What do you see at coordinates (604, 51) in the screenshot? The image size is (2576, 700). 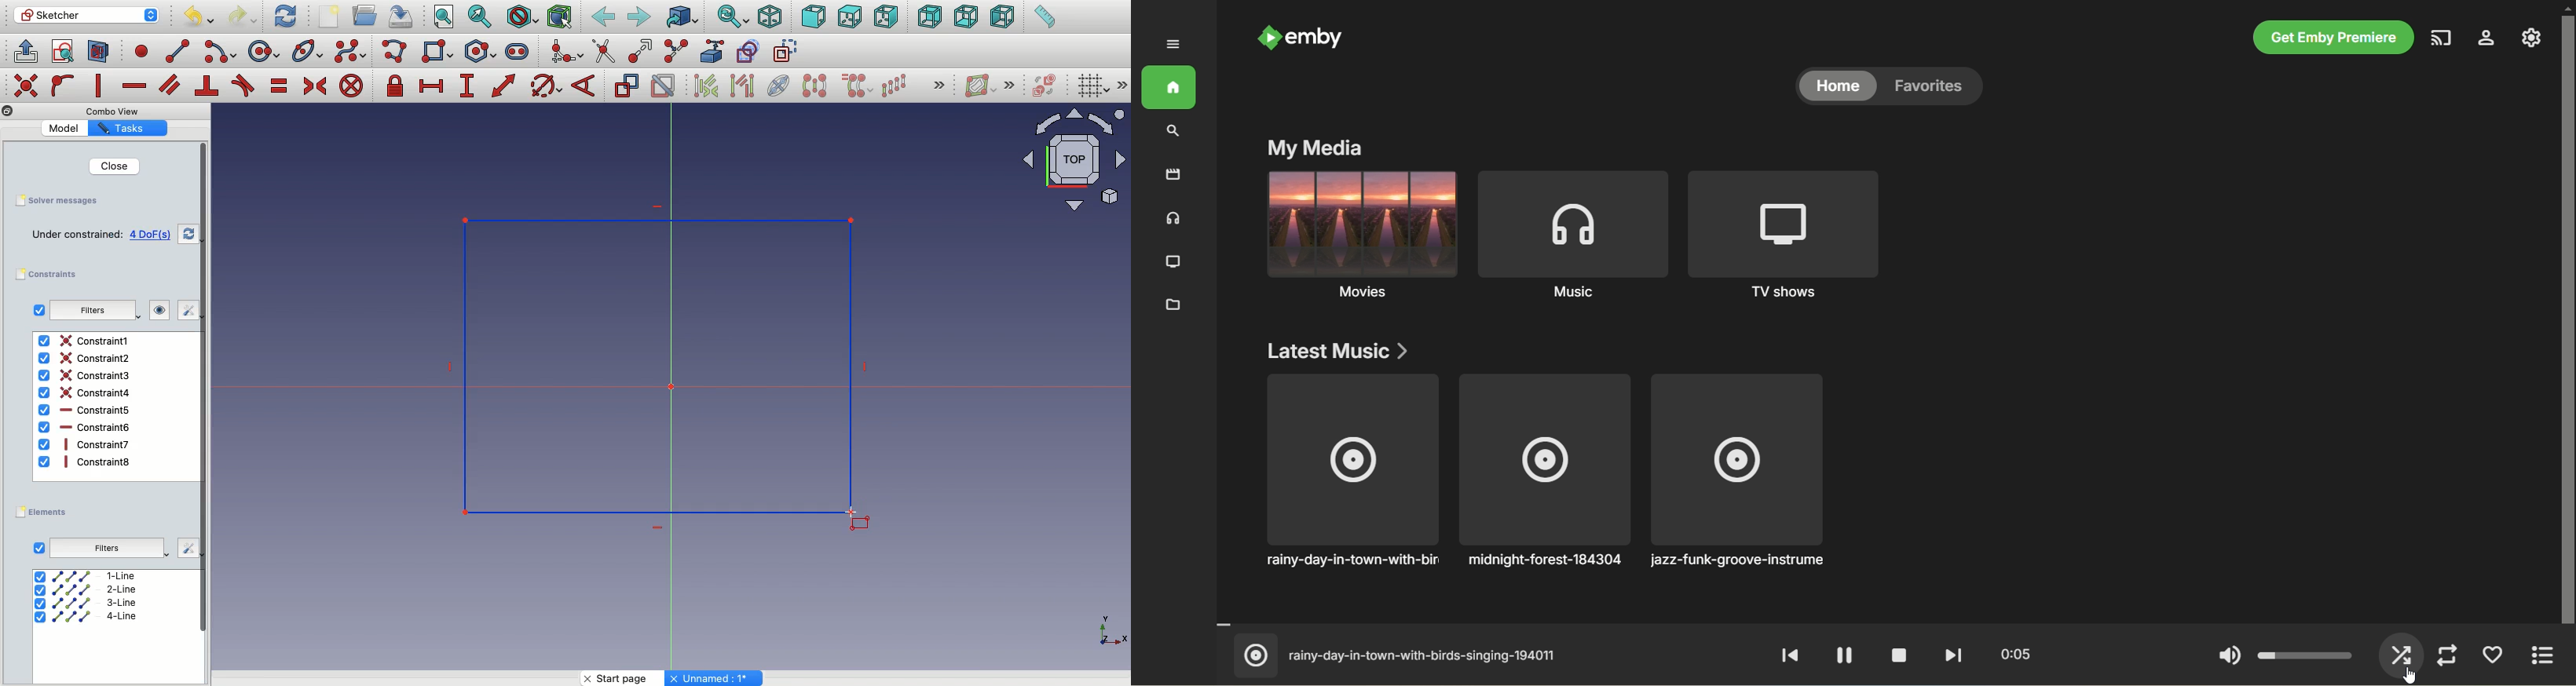 I see `Trim edge` at bounding box center [604, 51].